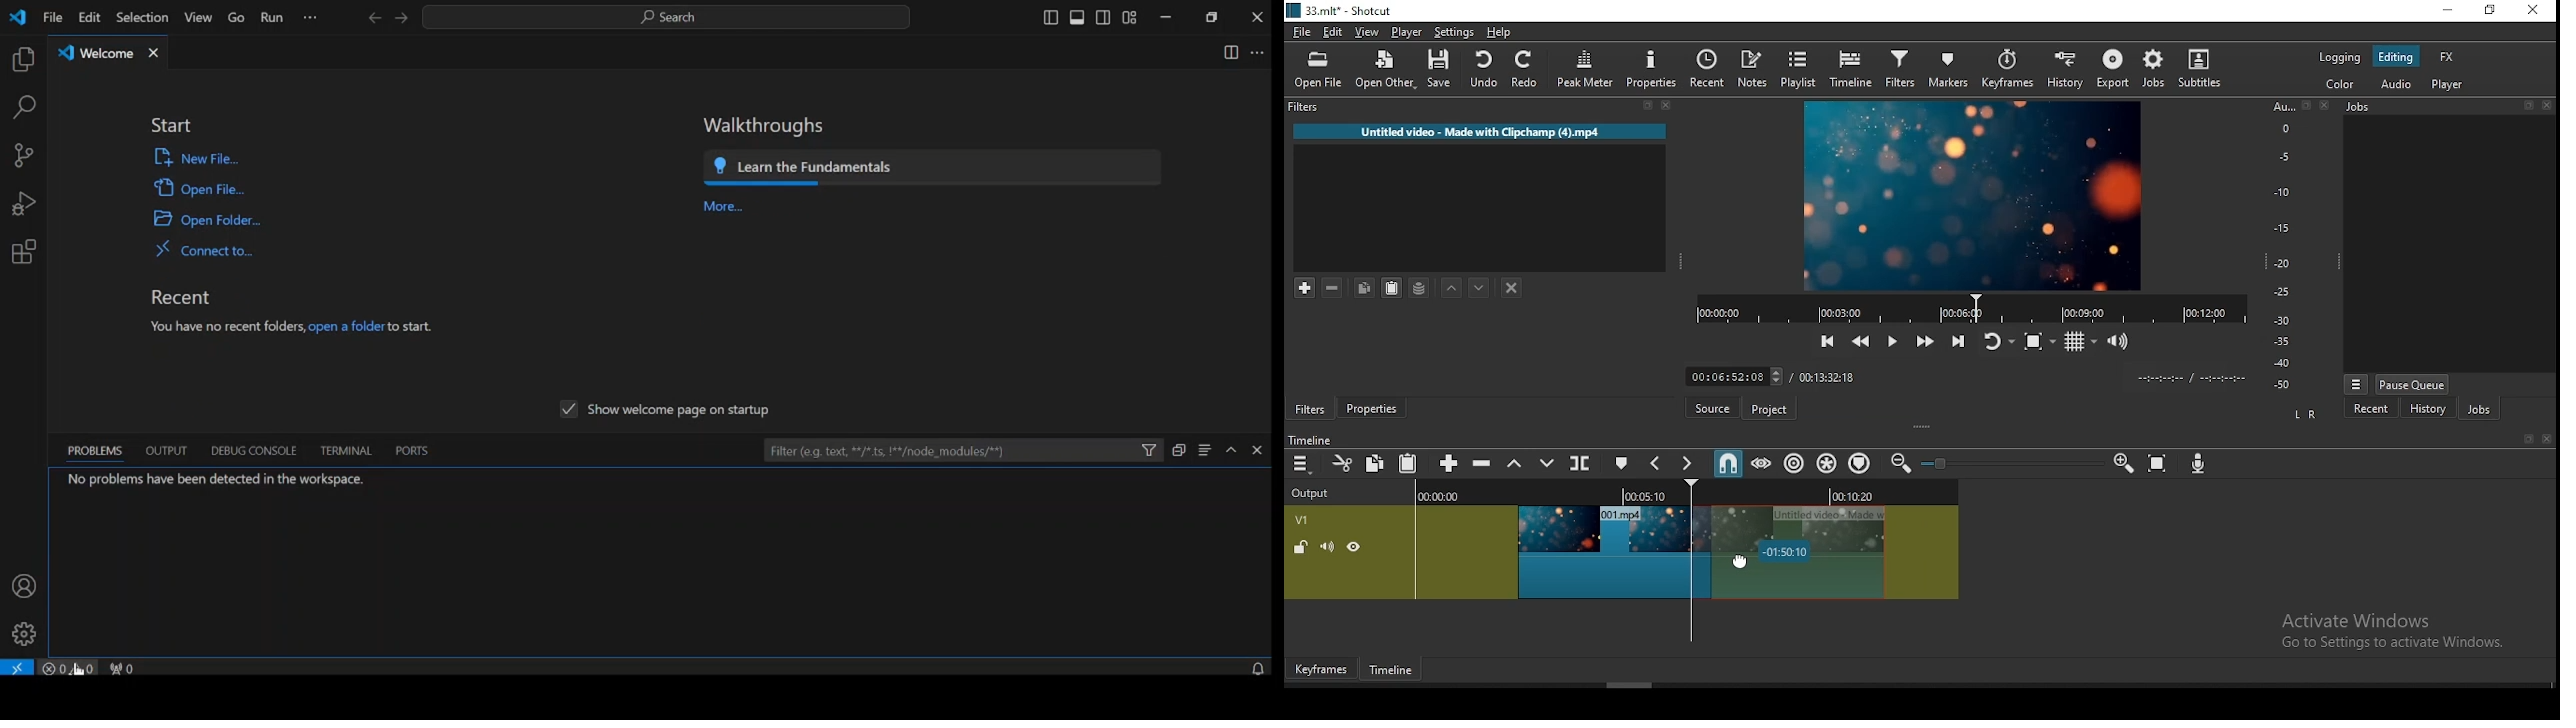 The width and height of the screenshot is (2576, 728). What do you see at coordinates (1651, 69) in the screenshot?
I see `properties` at bounding box center [1651, 69].